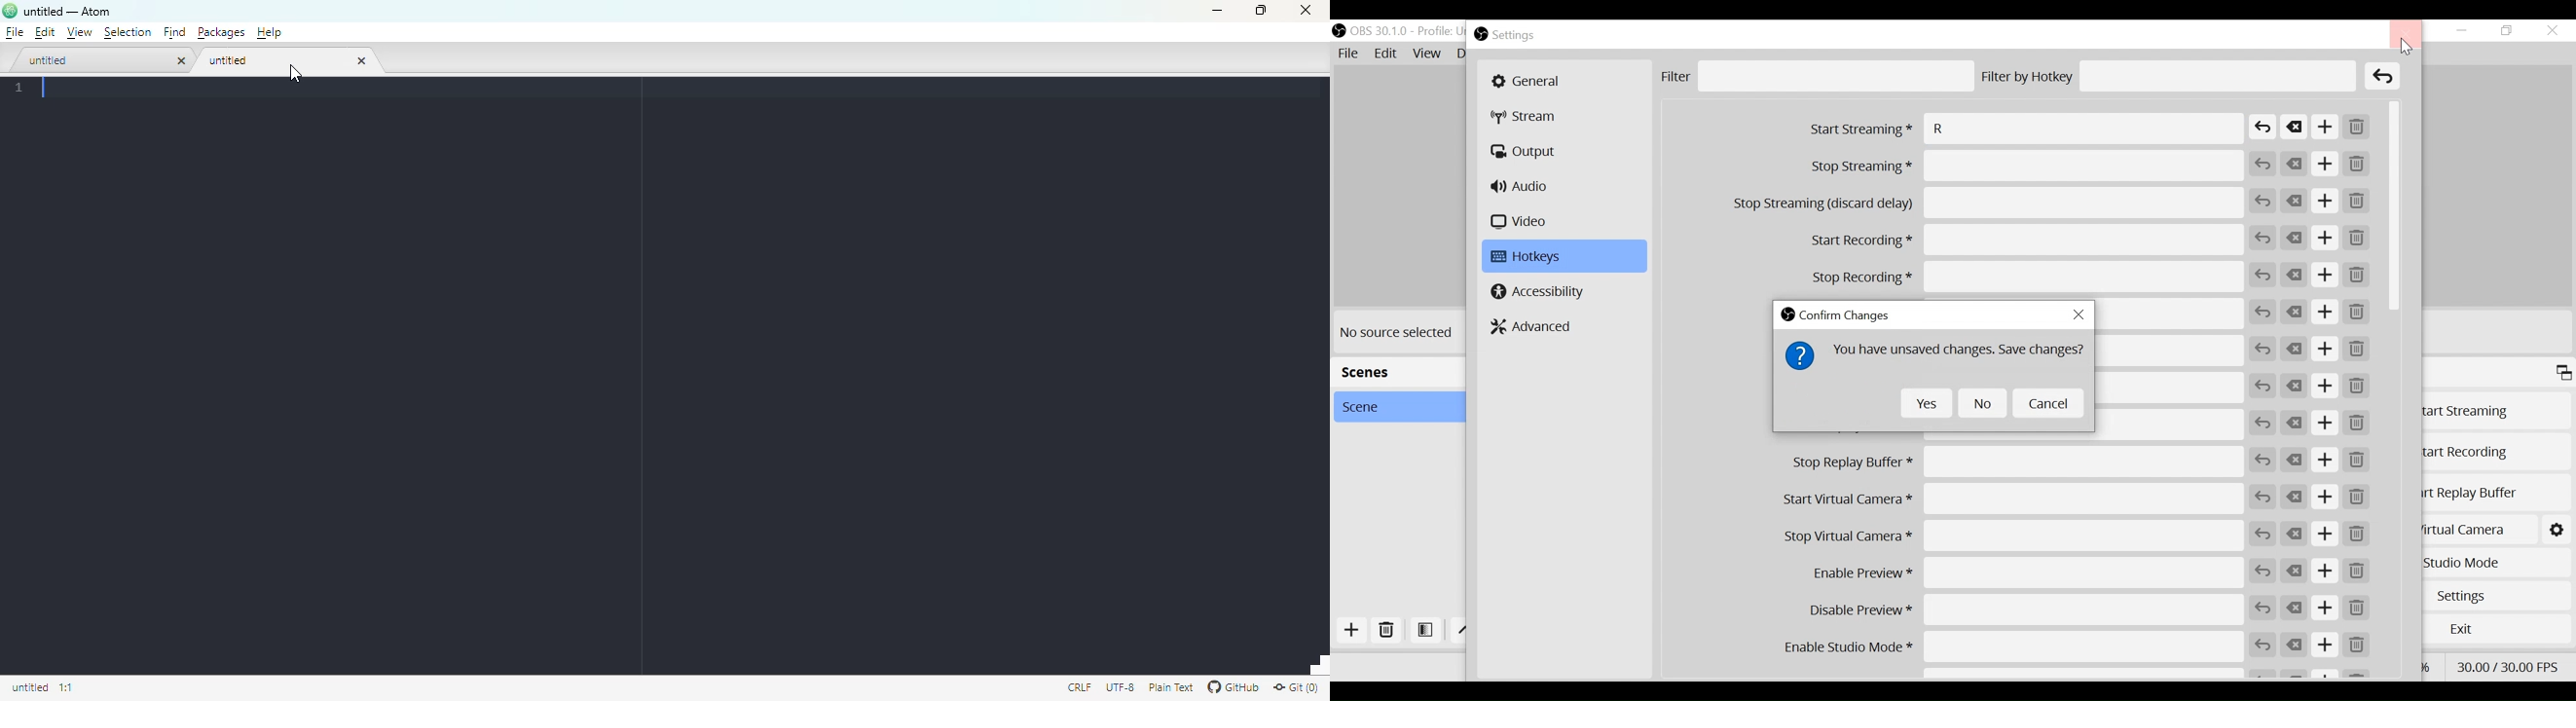  Describe the element at coordinates (1354, 630) in the screenshot. I see `Add` at that location.